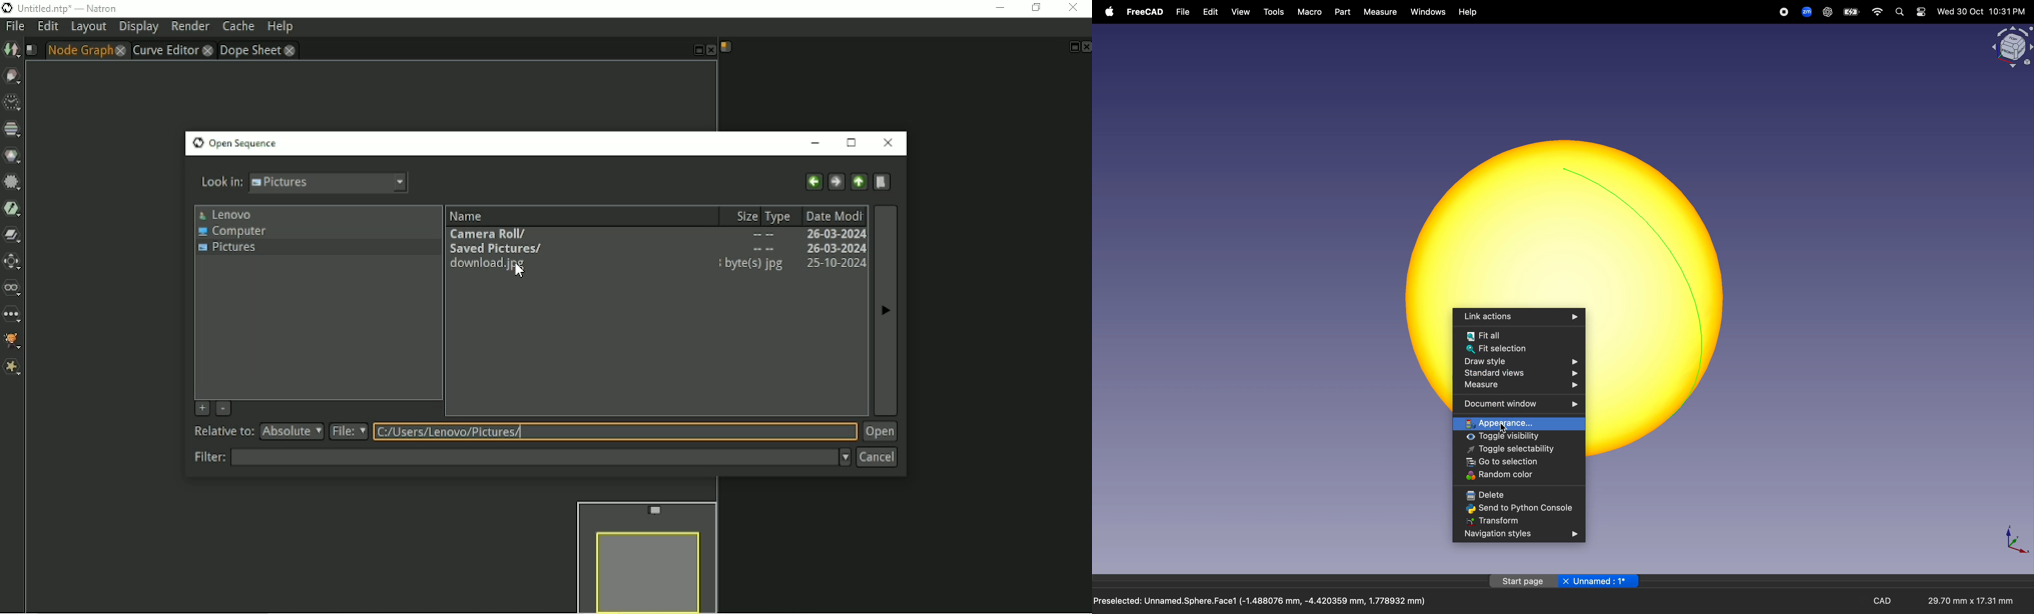  What do you see at coordinates (812, 182) in the screenshot?
I see `Go back` at bounding box center [812, 182].